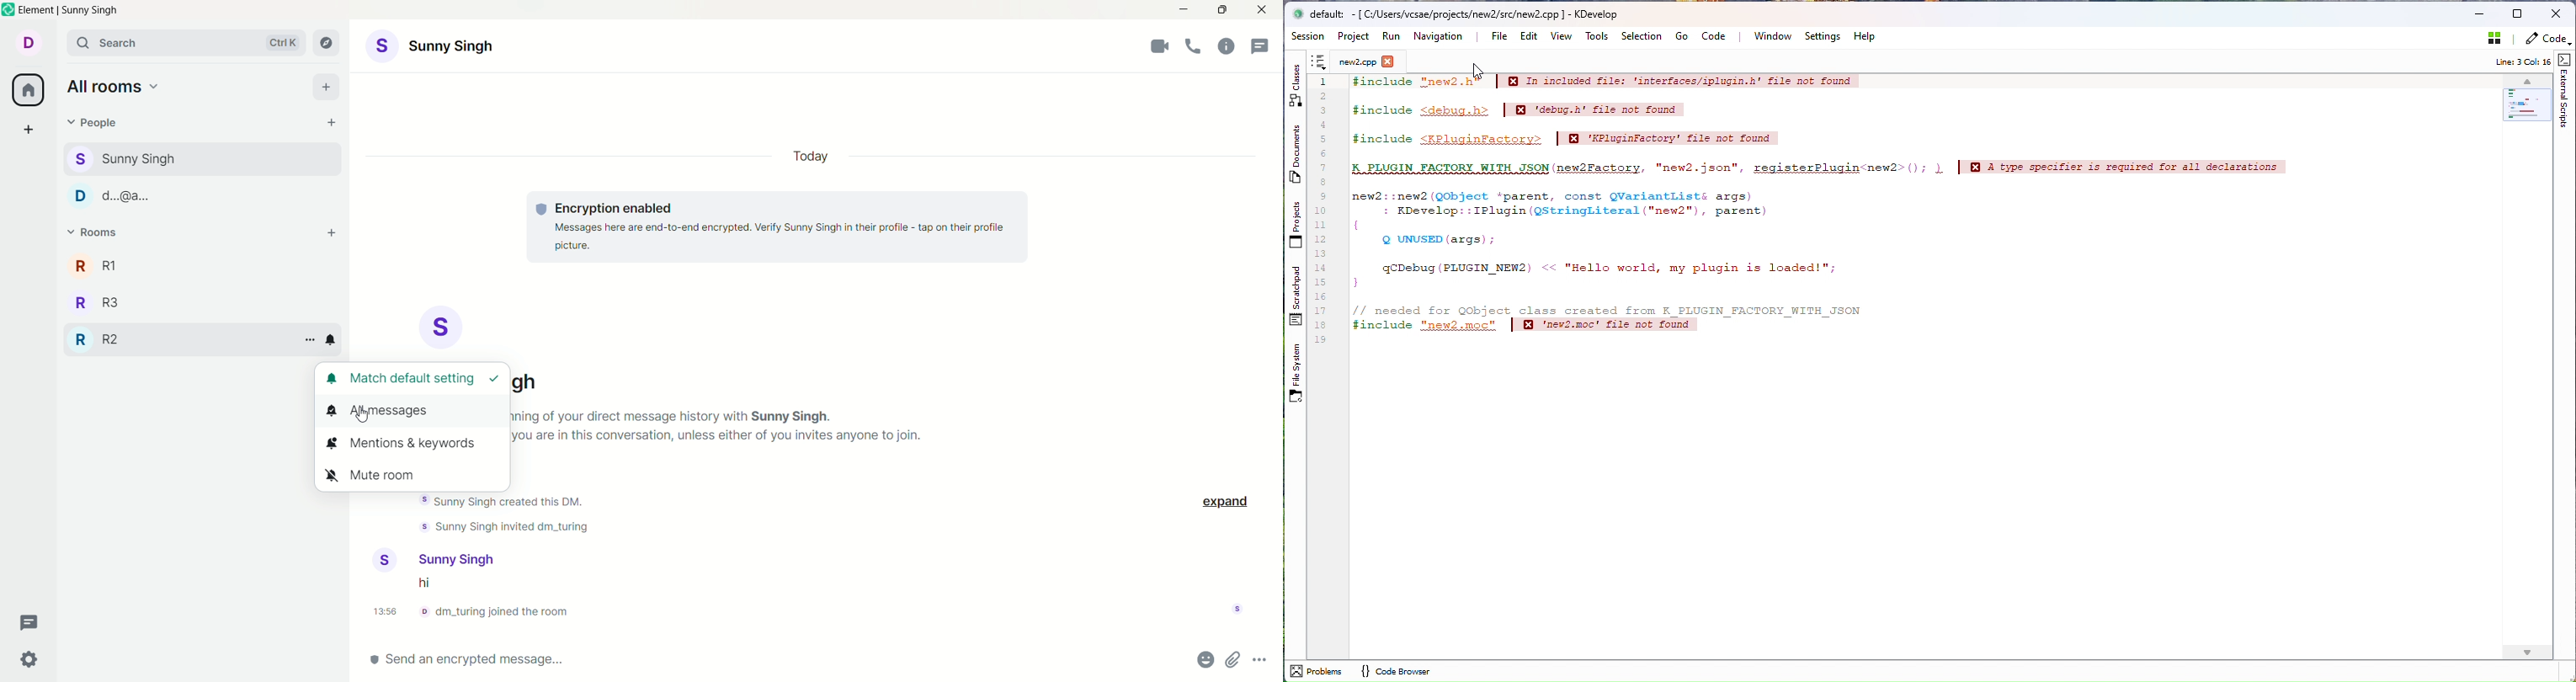 Image resolution: width=2576 pixels, height=700 pixels. Describe the element at coordinates (386, 412) in the screenshot. I see `all messages` at that location.